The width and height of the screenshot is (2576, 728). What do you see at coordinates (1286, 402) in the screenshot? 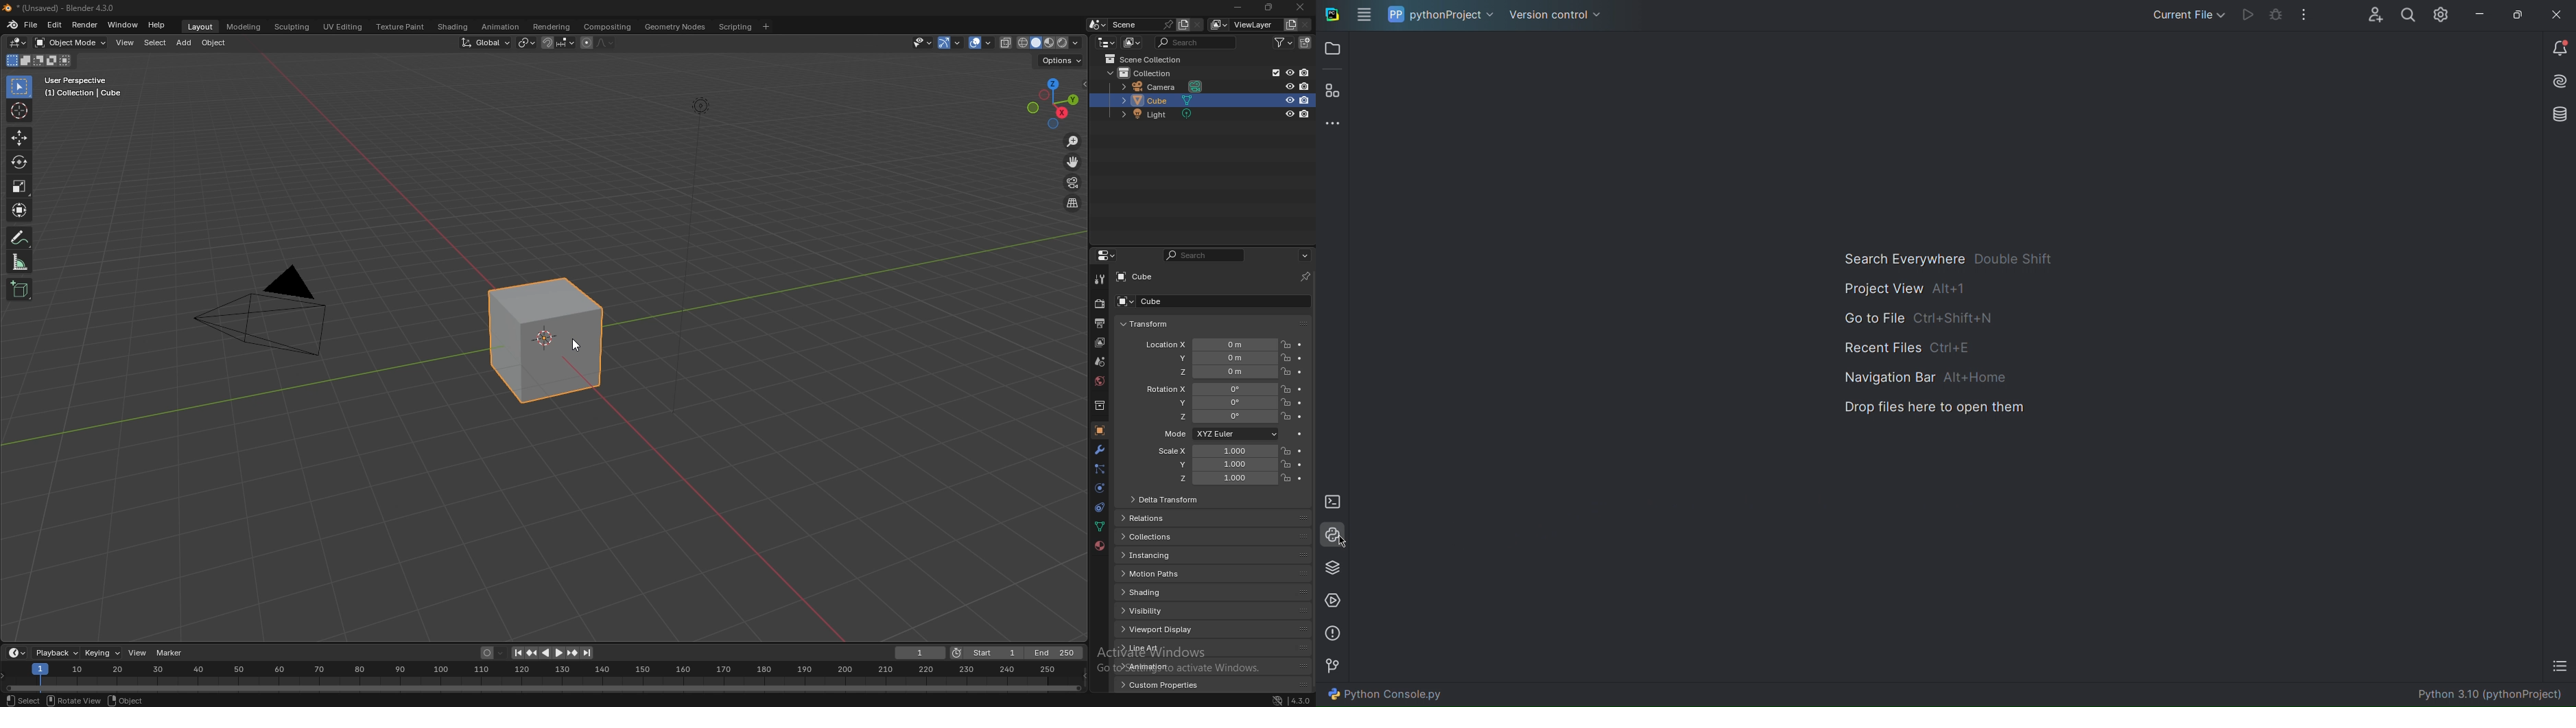
I see `lock location` at bounding box center [1286, 402].